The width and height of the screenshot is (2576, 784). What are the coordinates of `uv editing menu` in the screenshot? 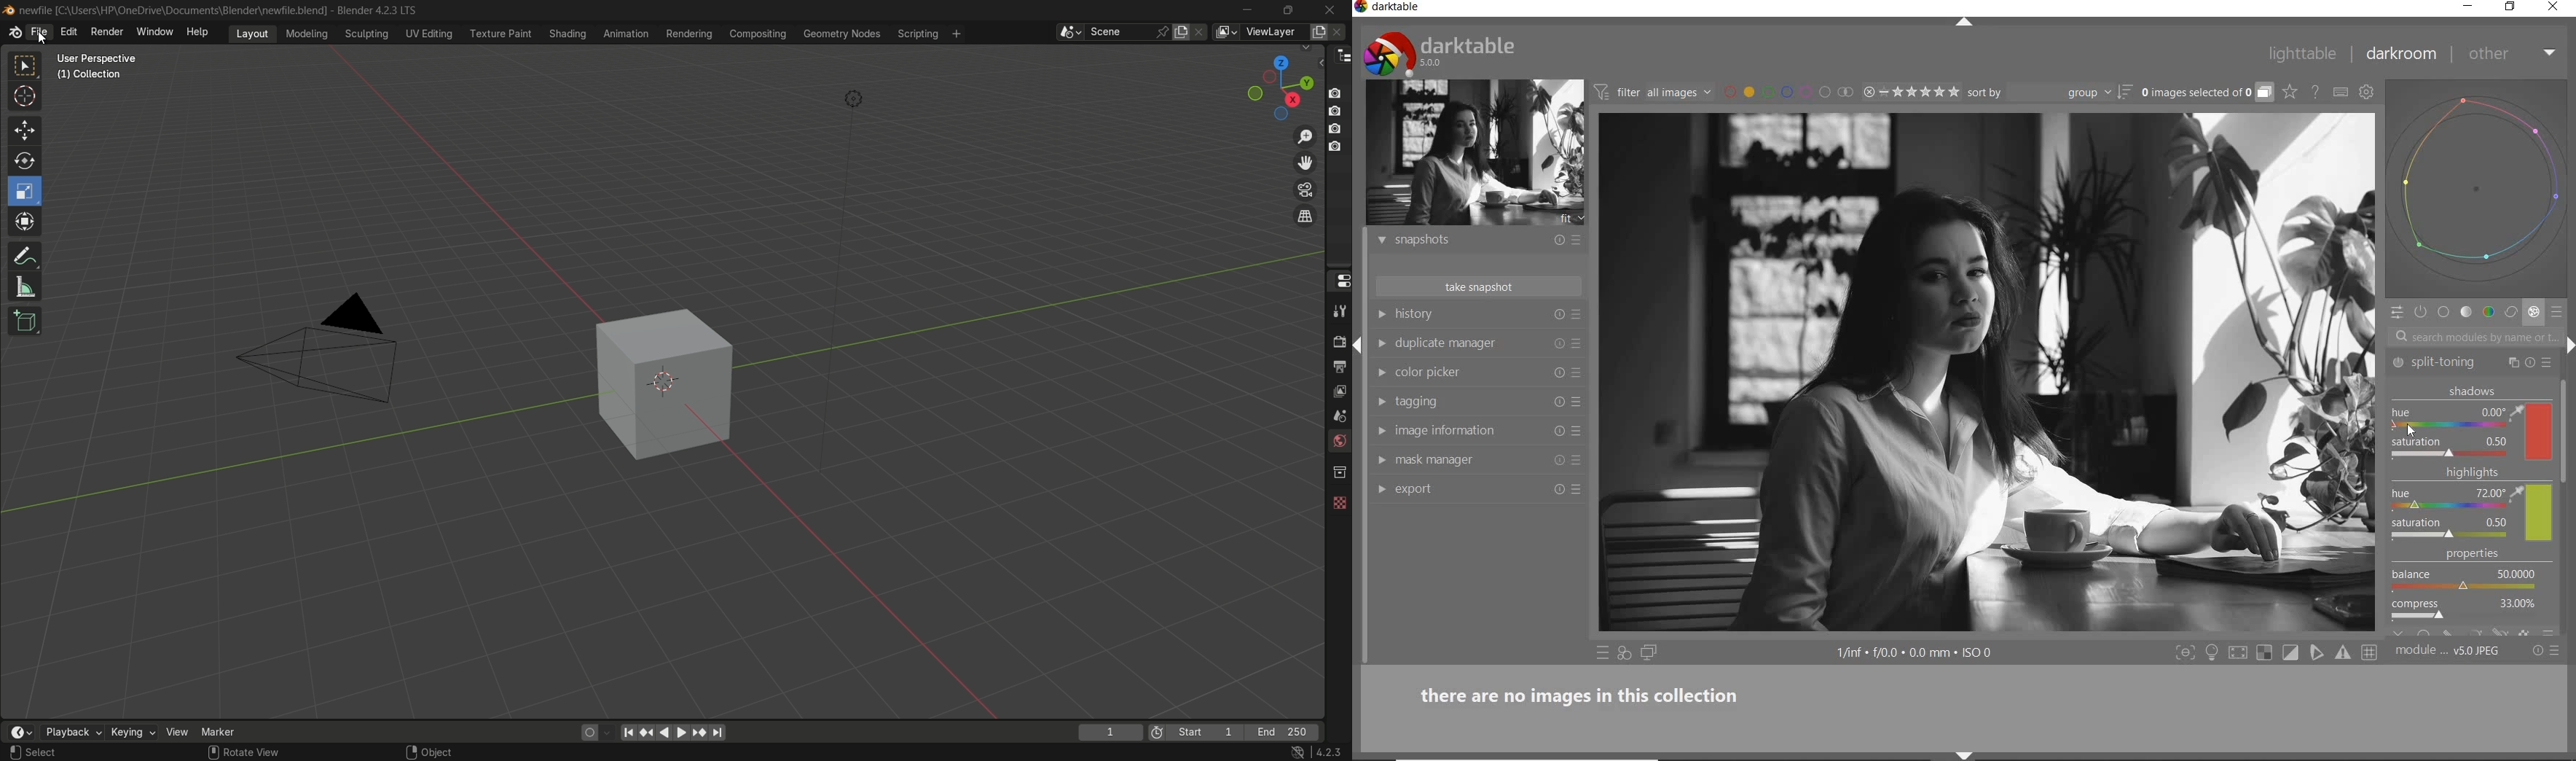 It's located at (429, 33).